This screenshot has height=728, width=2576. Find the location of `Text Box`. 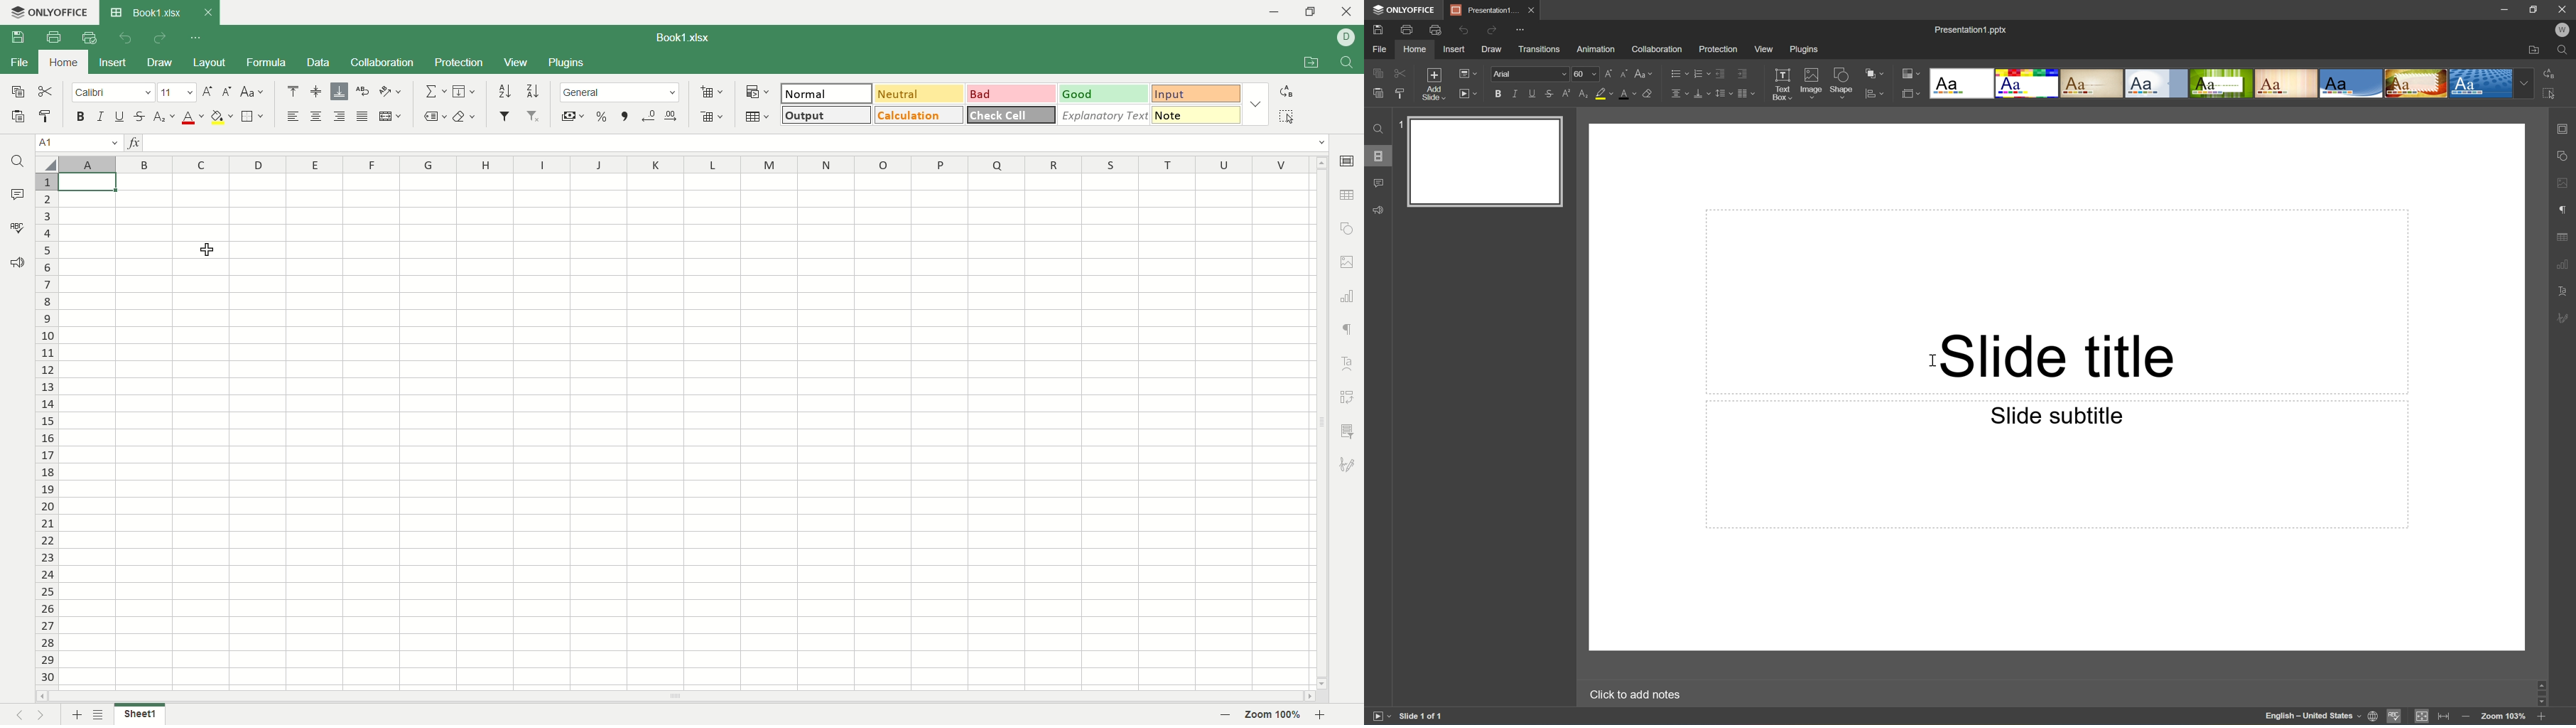

Text Box is located at coordinates (1778, 82).